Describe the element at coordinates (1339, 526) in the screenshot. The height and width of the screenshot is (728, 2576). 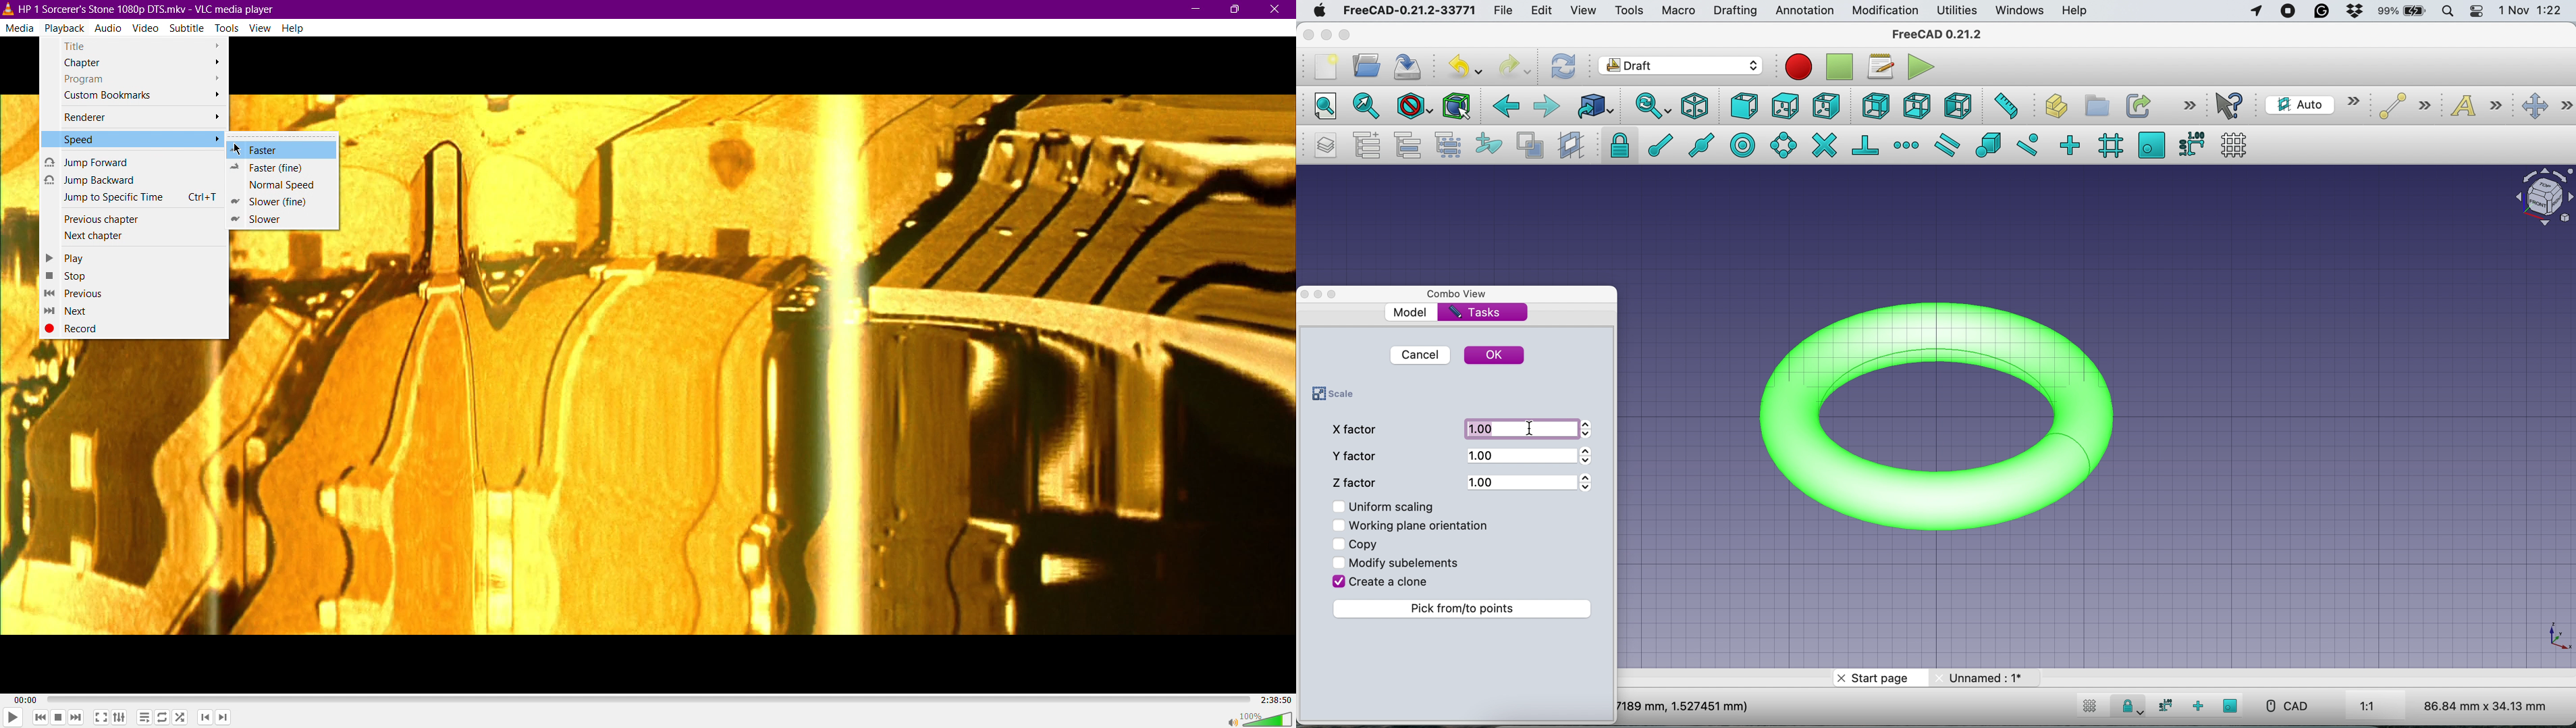
I see `Checkbox` at that location.